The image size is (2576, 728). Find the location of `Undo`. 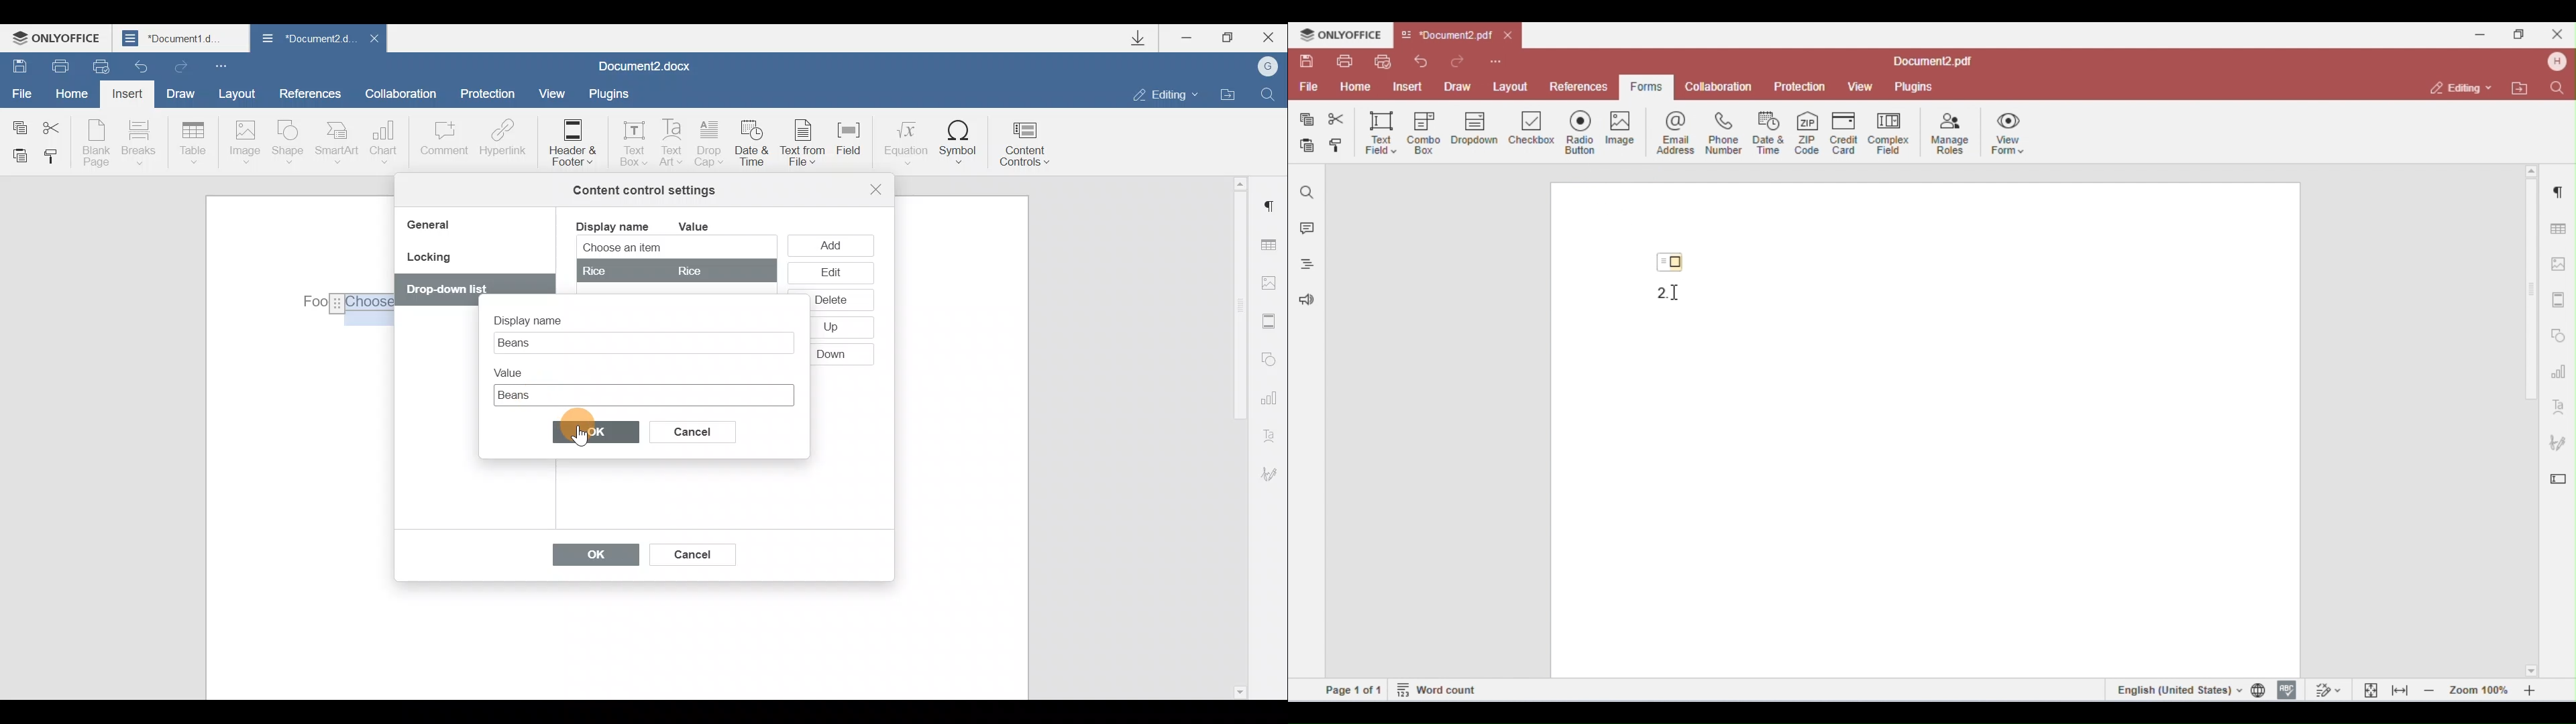

Undo is located at coordinates (142, 62).